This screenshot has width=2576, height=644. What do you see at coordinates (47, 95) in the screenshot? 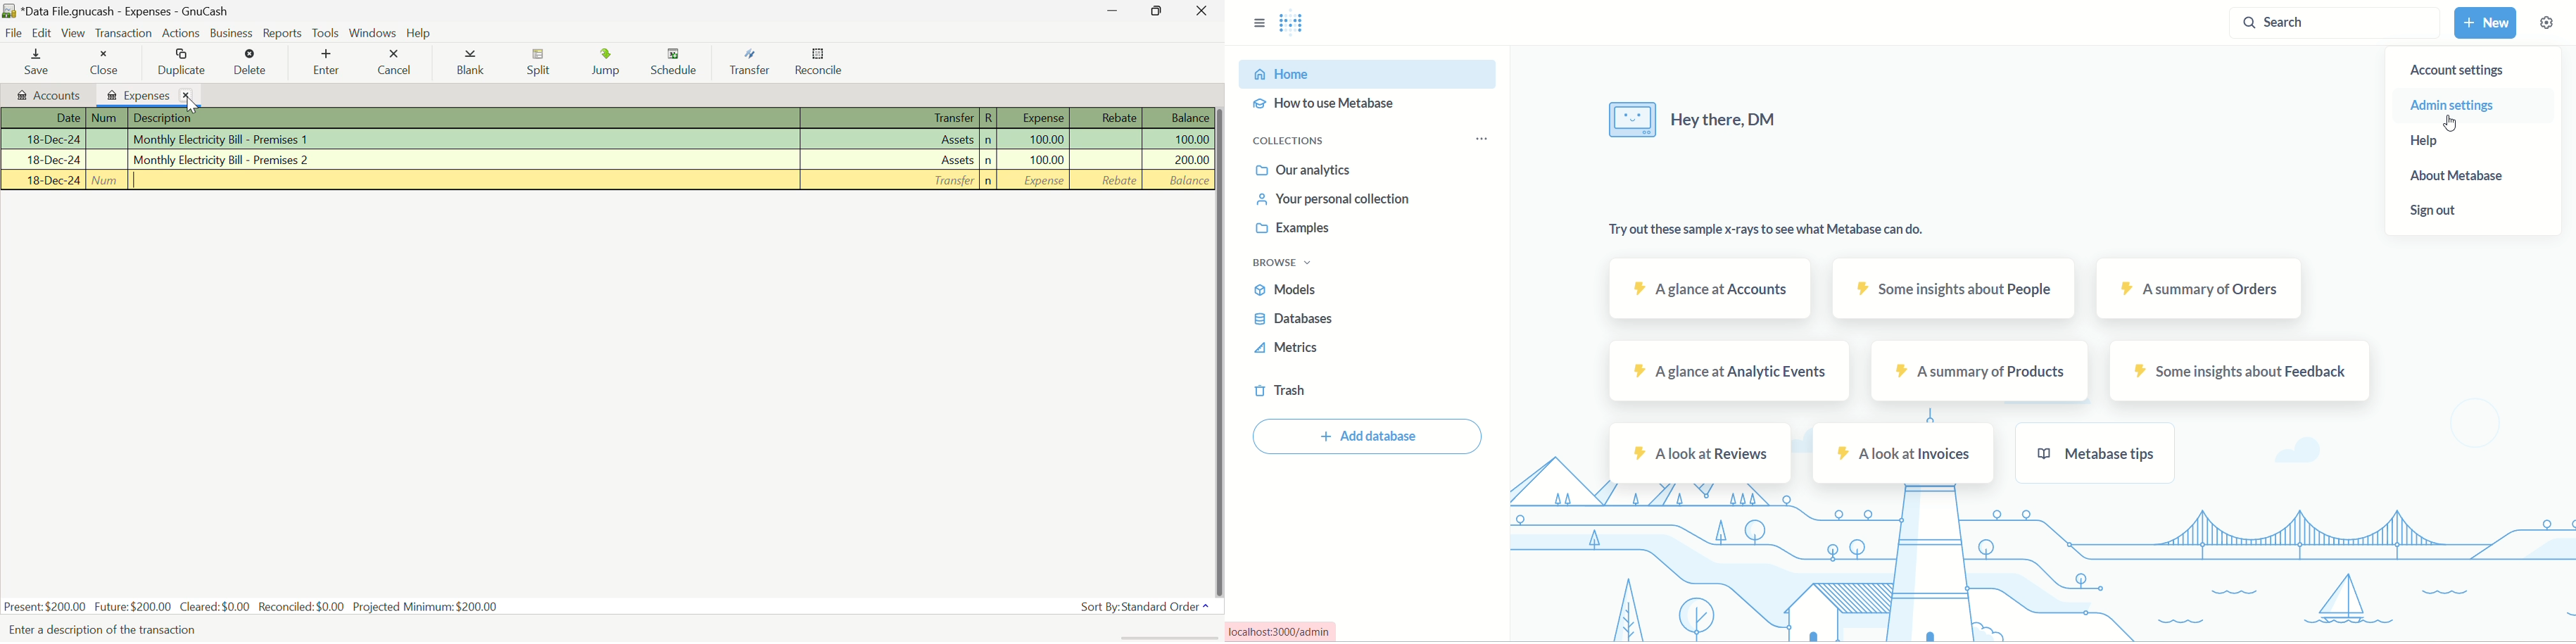
I see `Accounts` at bounding box center [47, 95].